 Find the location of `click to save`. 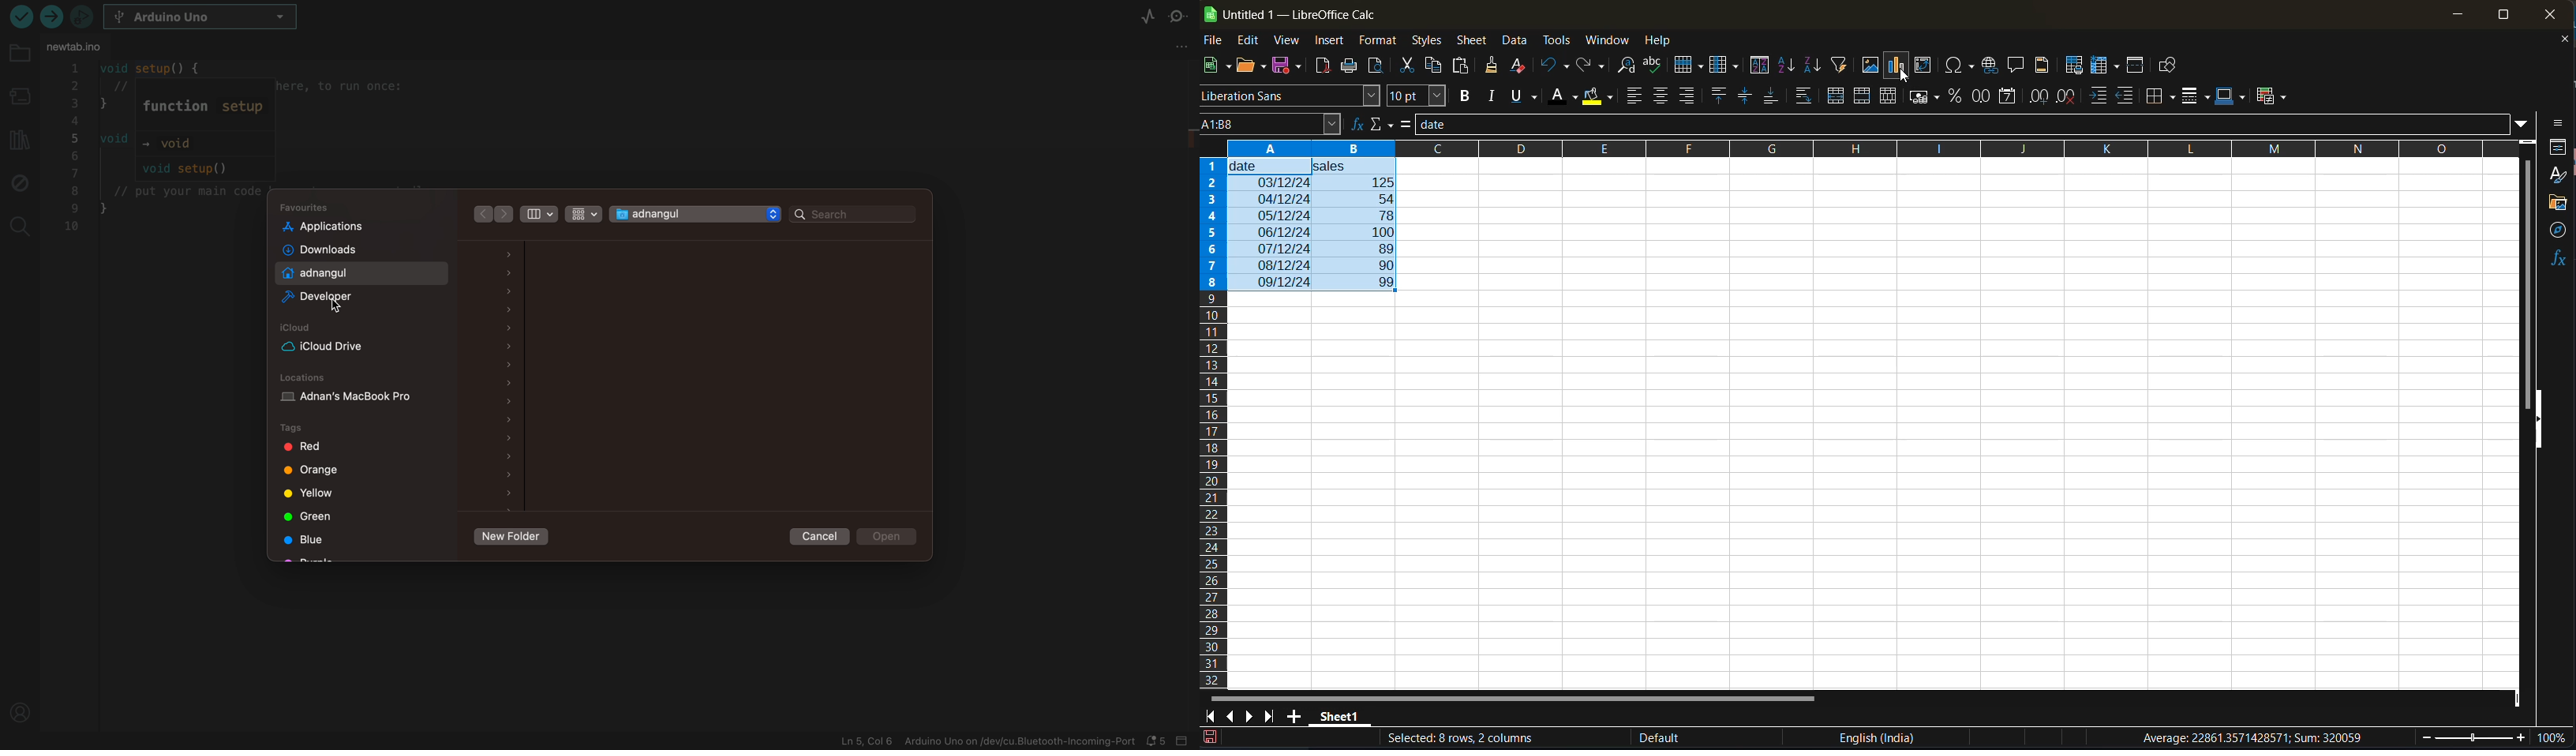

click to save is located at coordinates (1210, 740).